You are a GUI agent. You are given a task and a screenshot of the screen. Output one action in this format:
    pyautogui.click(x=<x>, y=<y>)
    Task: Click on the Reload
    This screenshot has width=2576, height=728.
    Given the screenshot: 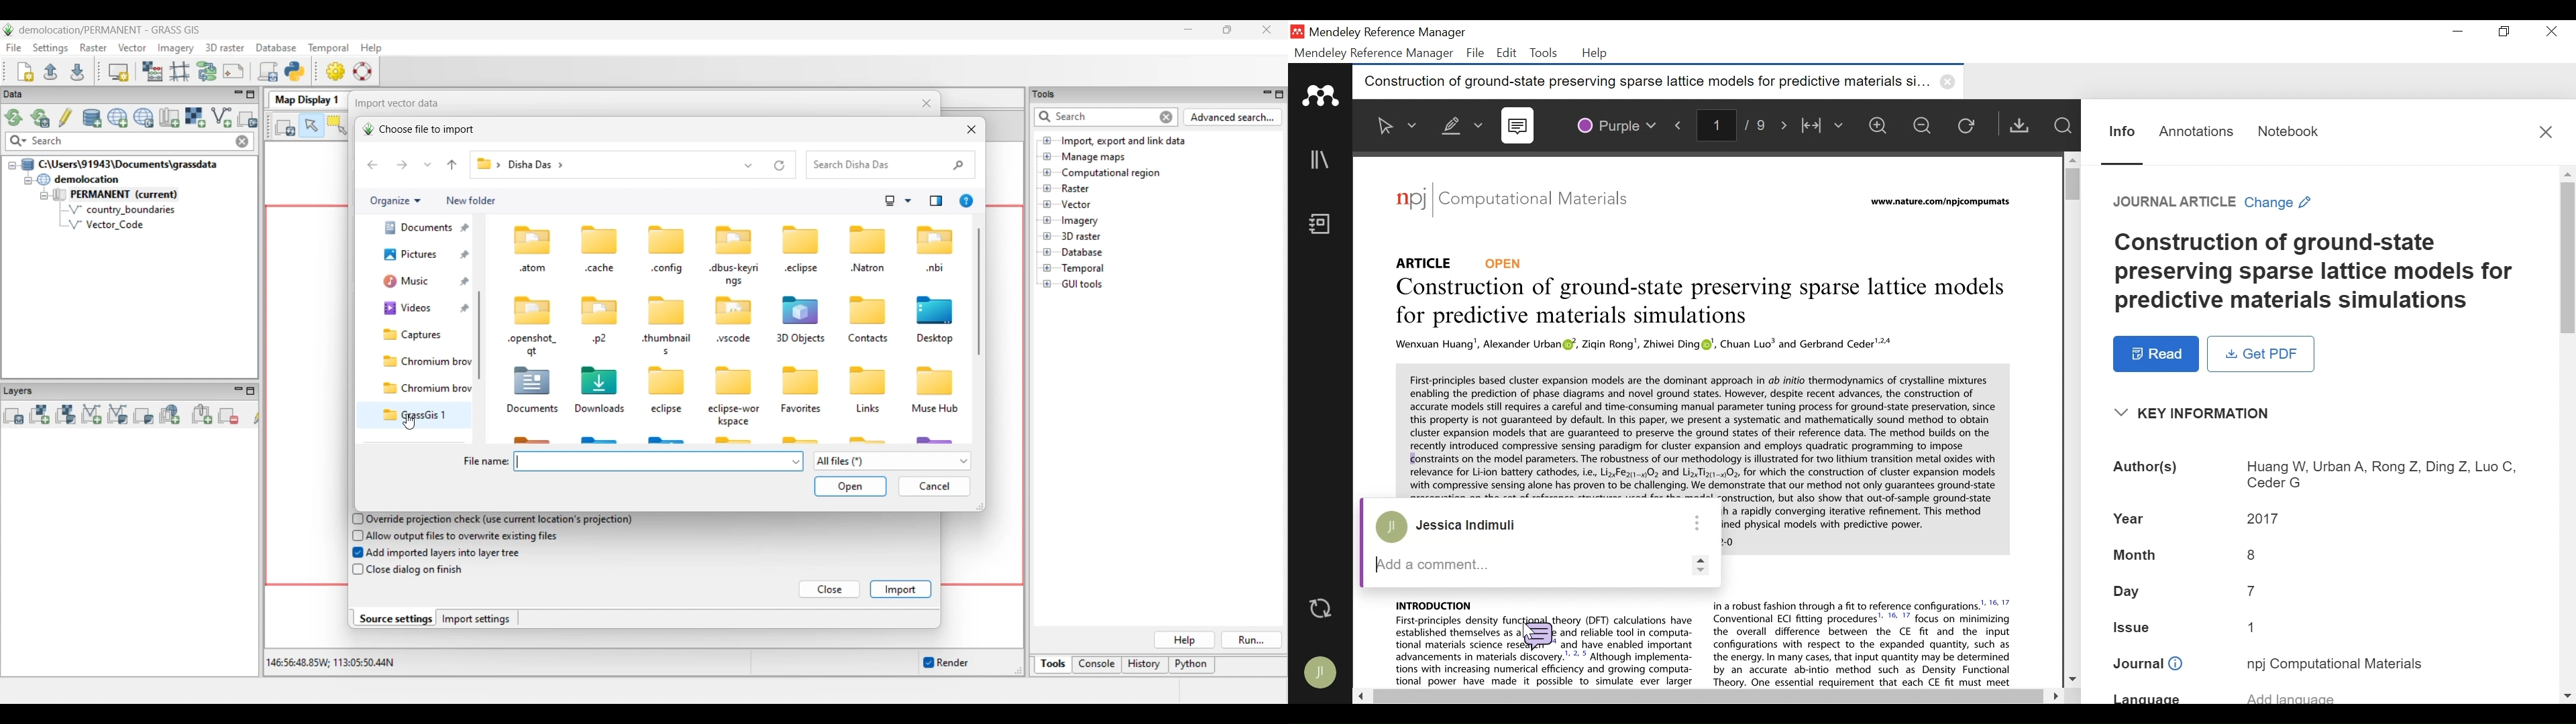 What is the action you would take?
    pyautogui.click(x=1972, y=127)
    